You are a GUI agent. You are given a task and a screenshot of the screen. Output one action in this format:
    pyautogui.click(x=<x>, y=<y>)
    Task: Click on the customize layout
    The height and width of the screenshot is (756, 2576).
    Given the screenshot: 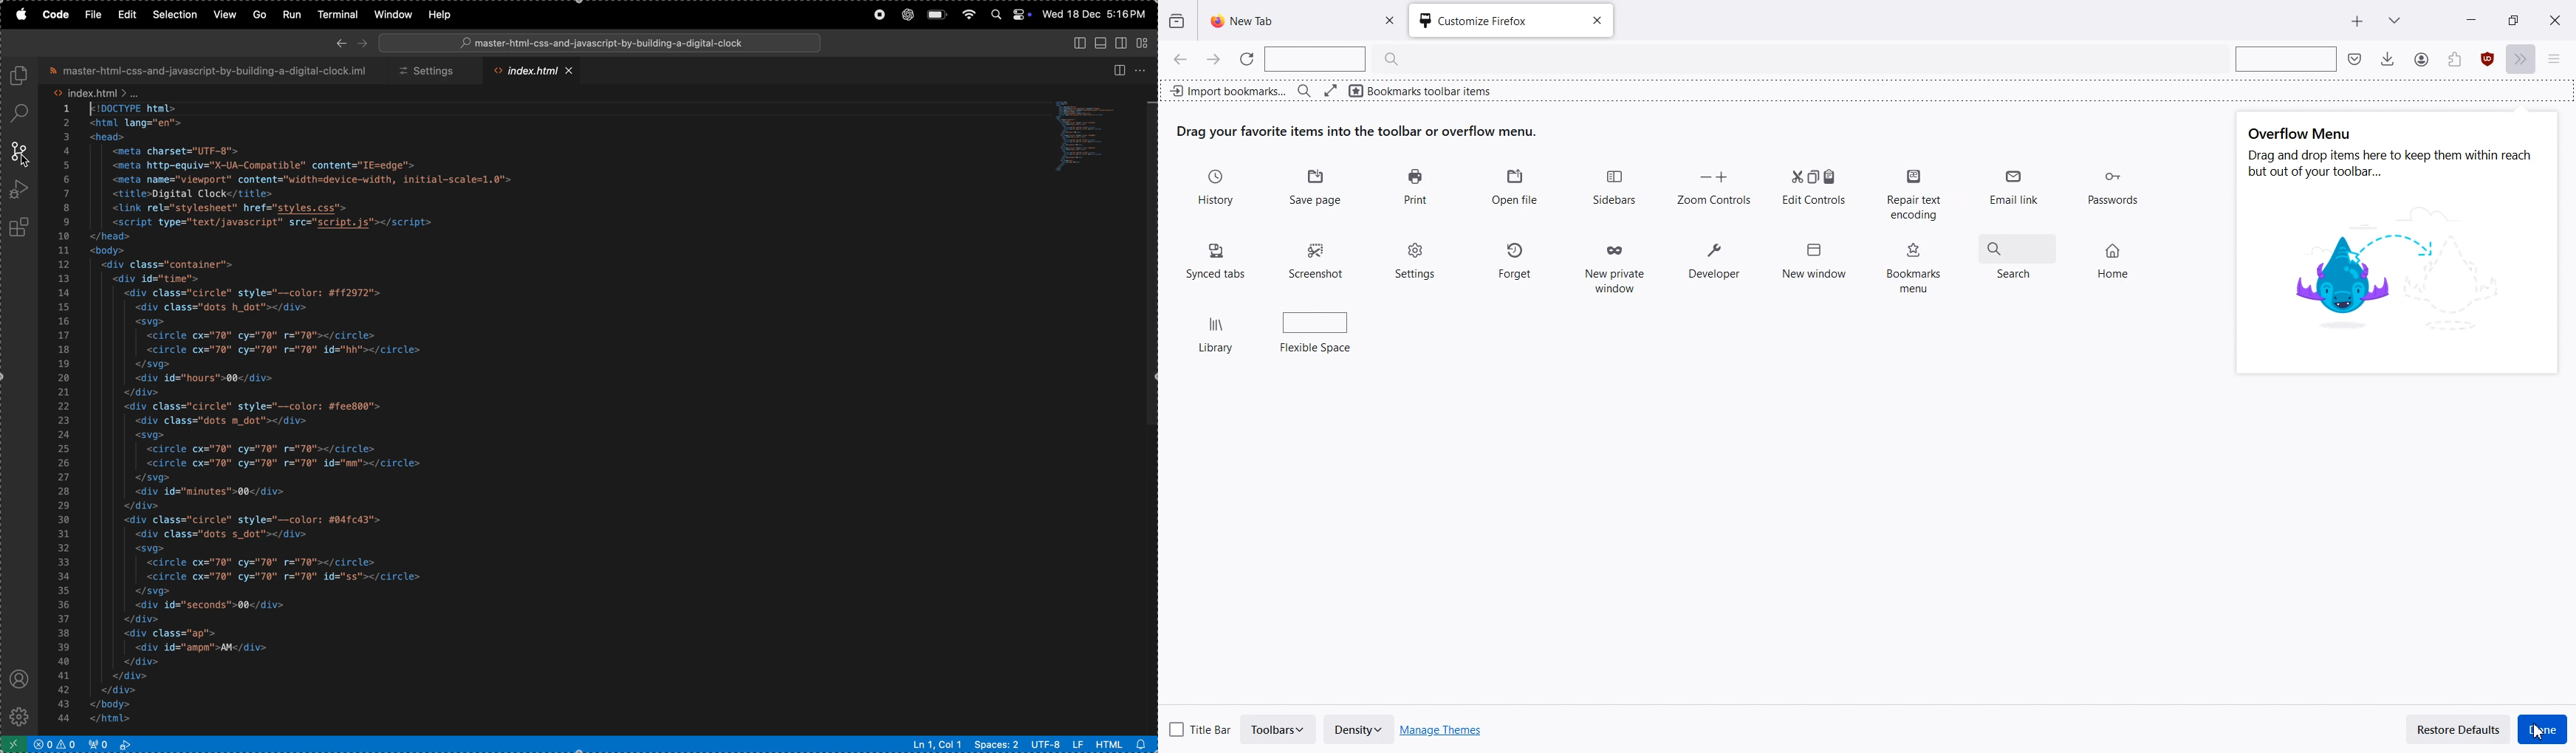 What is the action you would take?
    pyautogui.click(x=1143, y=43)
    